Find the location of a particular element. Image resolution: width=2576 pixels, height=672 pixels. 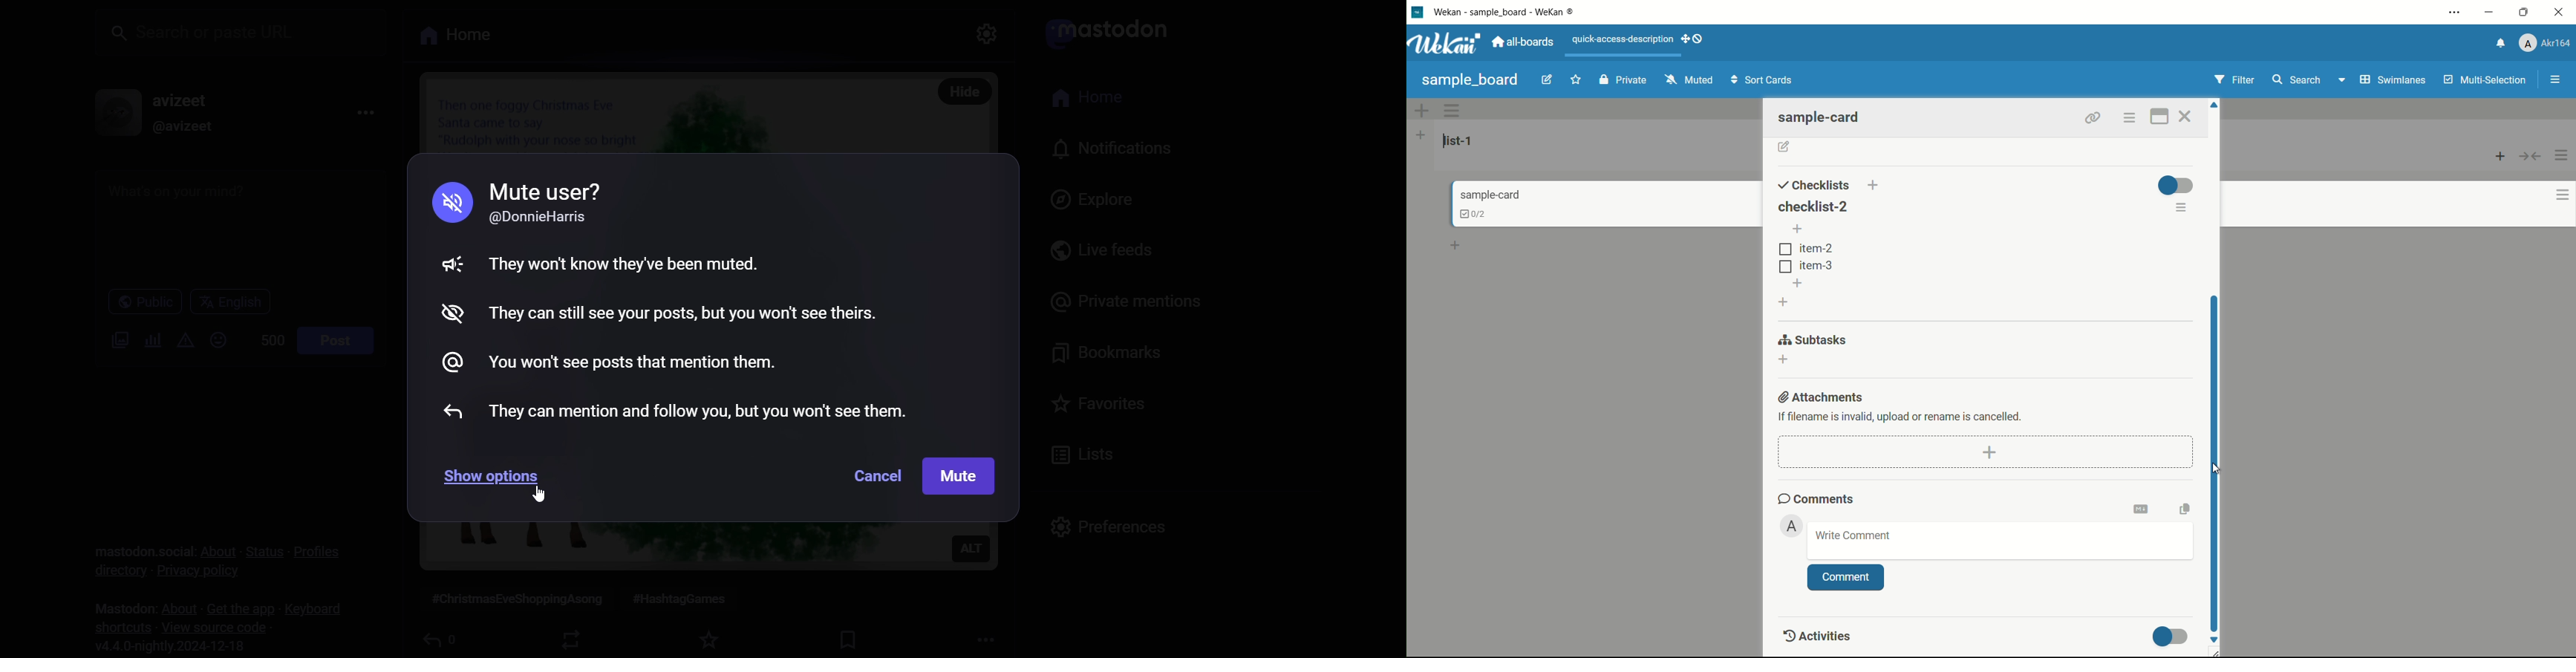

list name is located at coordinates (1460, 141).